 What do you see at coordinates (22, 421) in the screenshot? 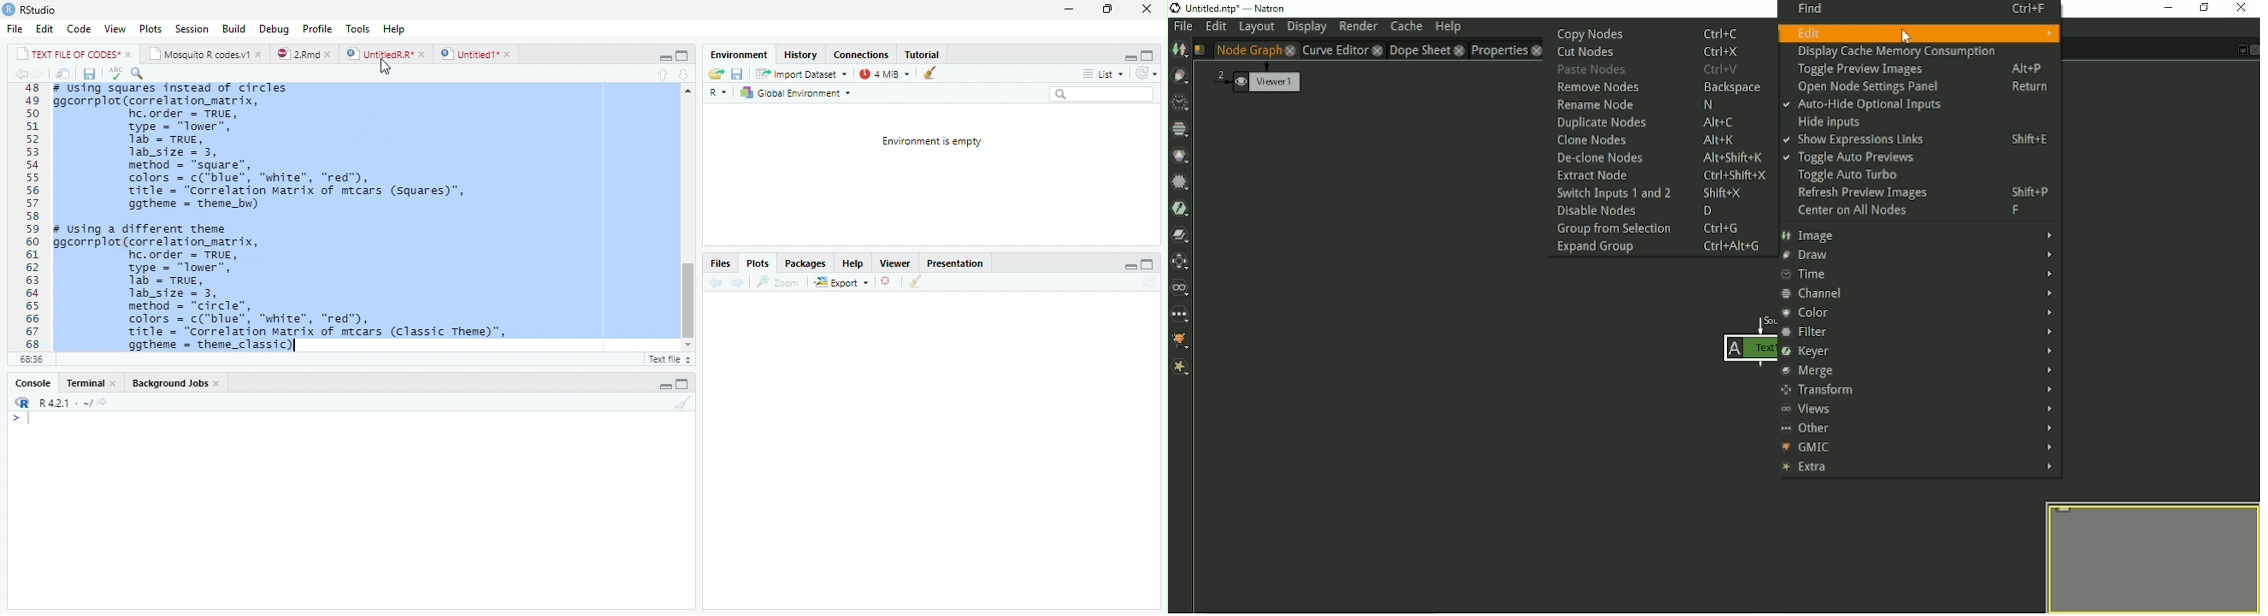
I see `typing cursor` at bounding box center [22, 421].